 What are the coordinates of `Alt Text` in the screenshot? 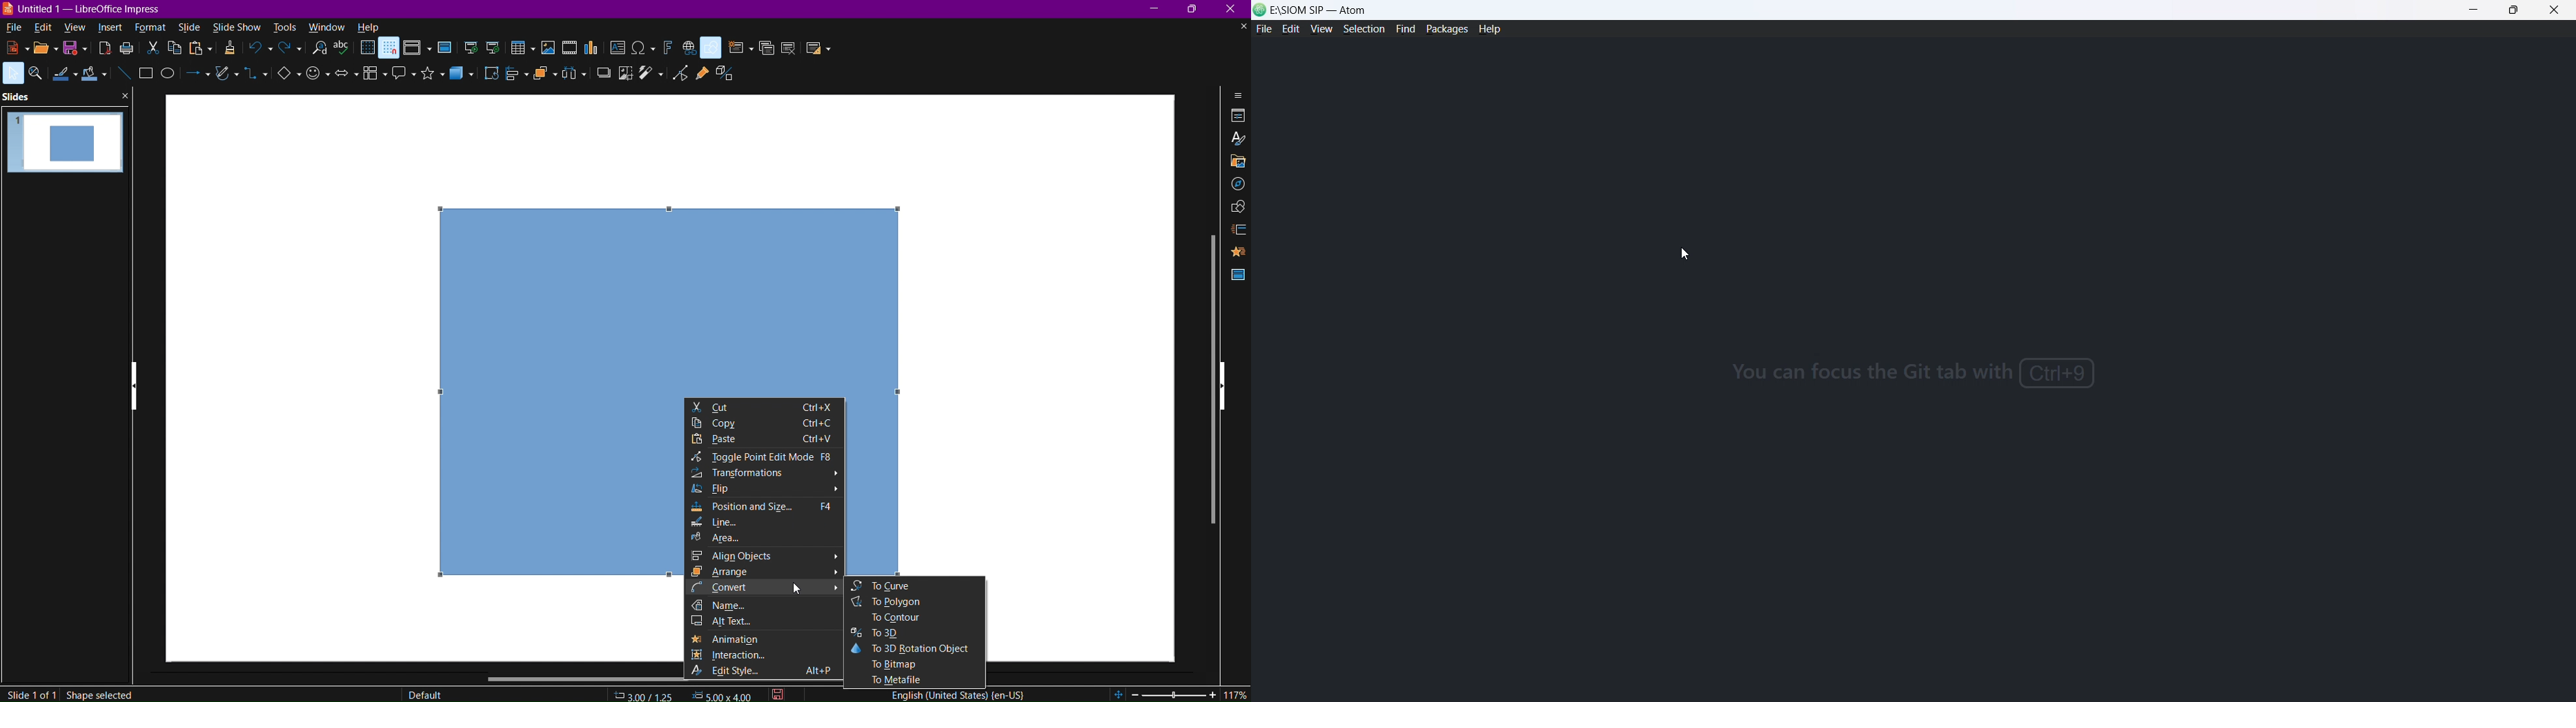 It's located at (766, 623).